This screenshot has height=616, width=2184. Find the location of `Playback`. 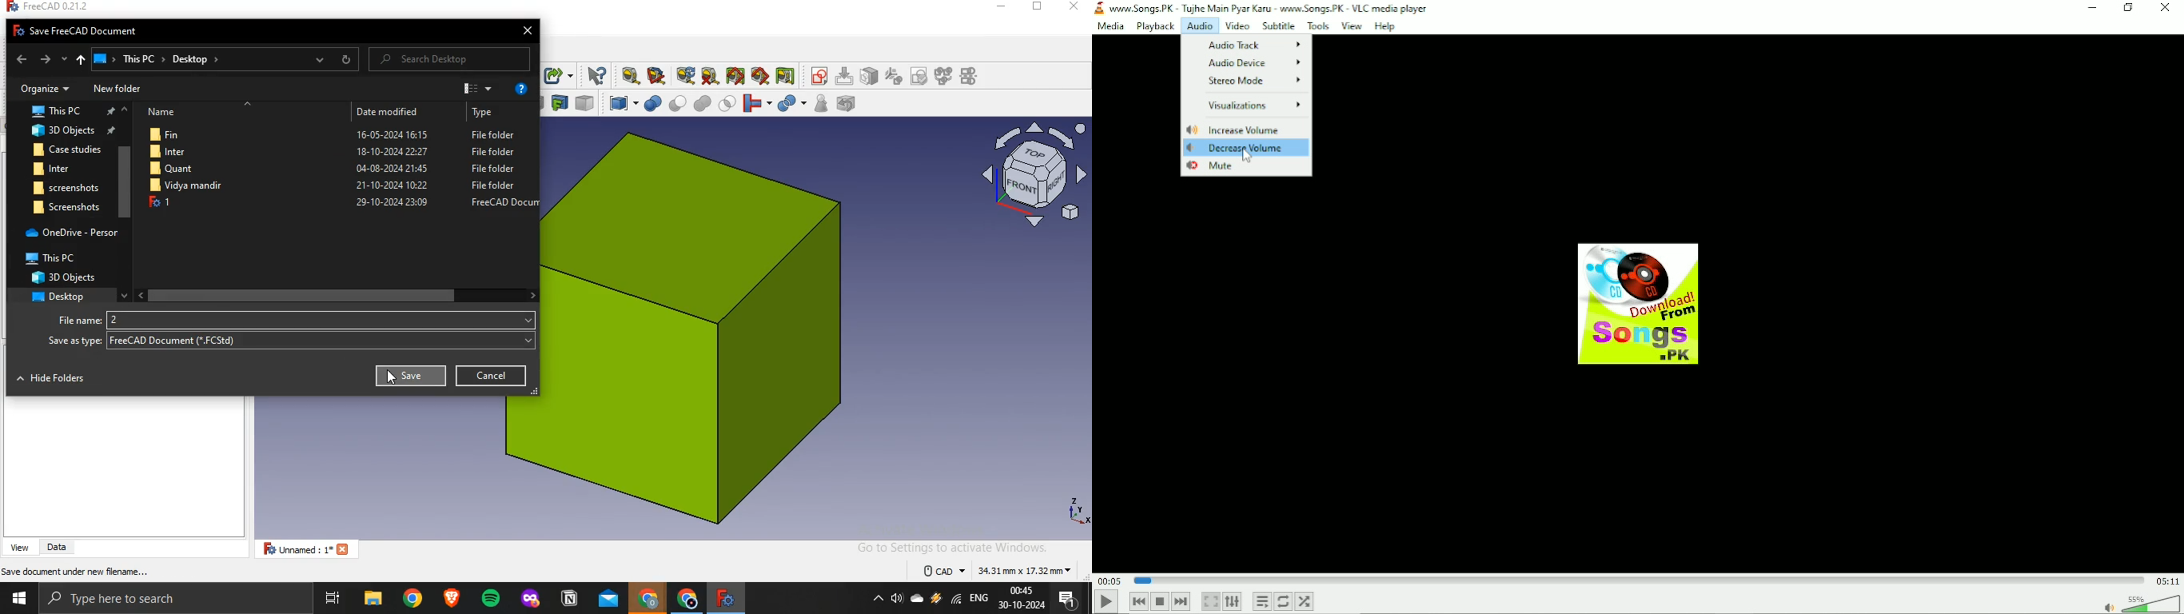

Playback is located at coordinates (1153, 27).